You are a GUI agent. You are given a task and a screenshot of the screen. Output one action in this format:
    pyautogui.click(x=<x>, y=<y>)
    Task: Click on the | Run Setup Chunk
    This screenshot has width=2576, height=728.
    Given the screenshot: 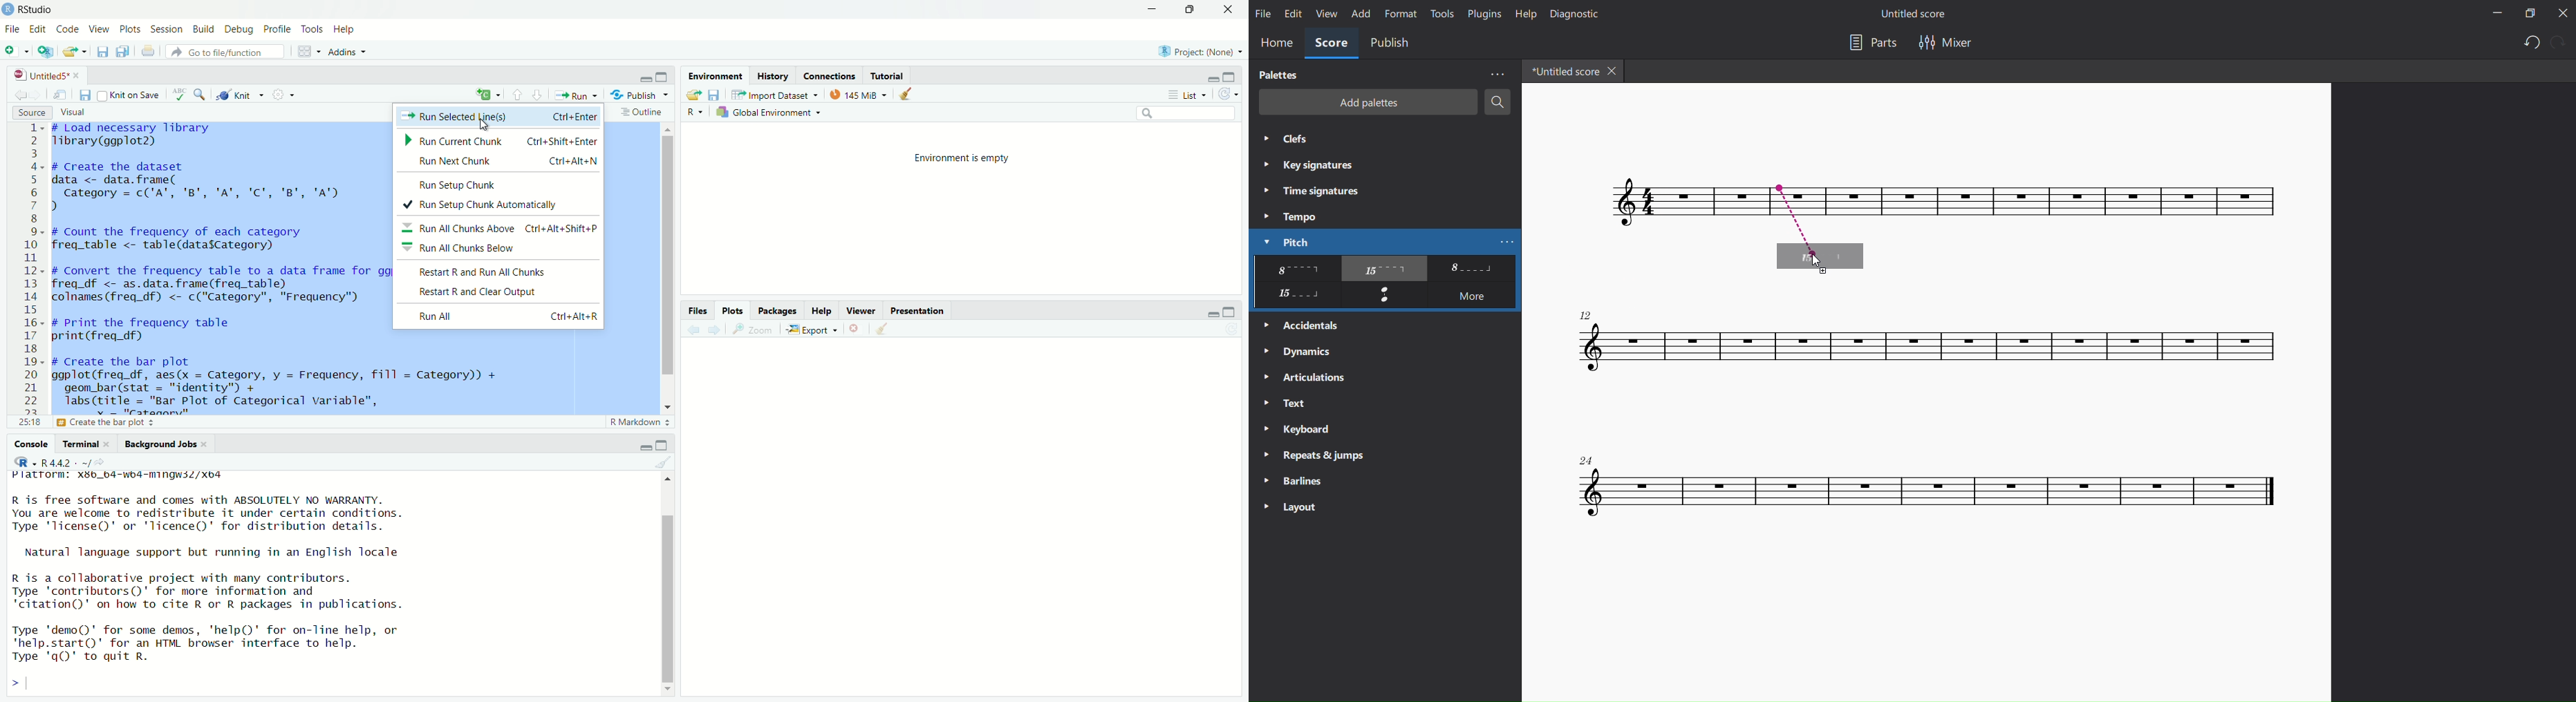 What is the action you would take?
    pyautogui.click(x=458, y=183)
    